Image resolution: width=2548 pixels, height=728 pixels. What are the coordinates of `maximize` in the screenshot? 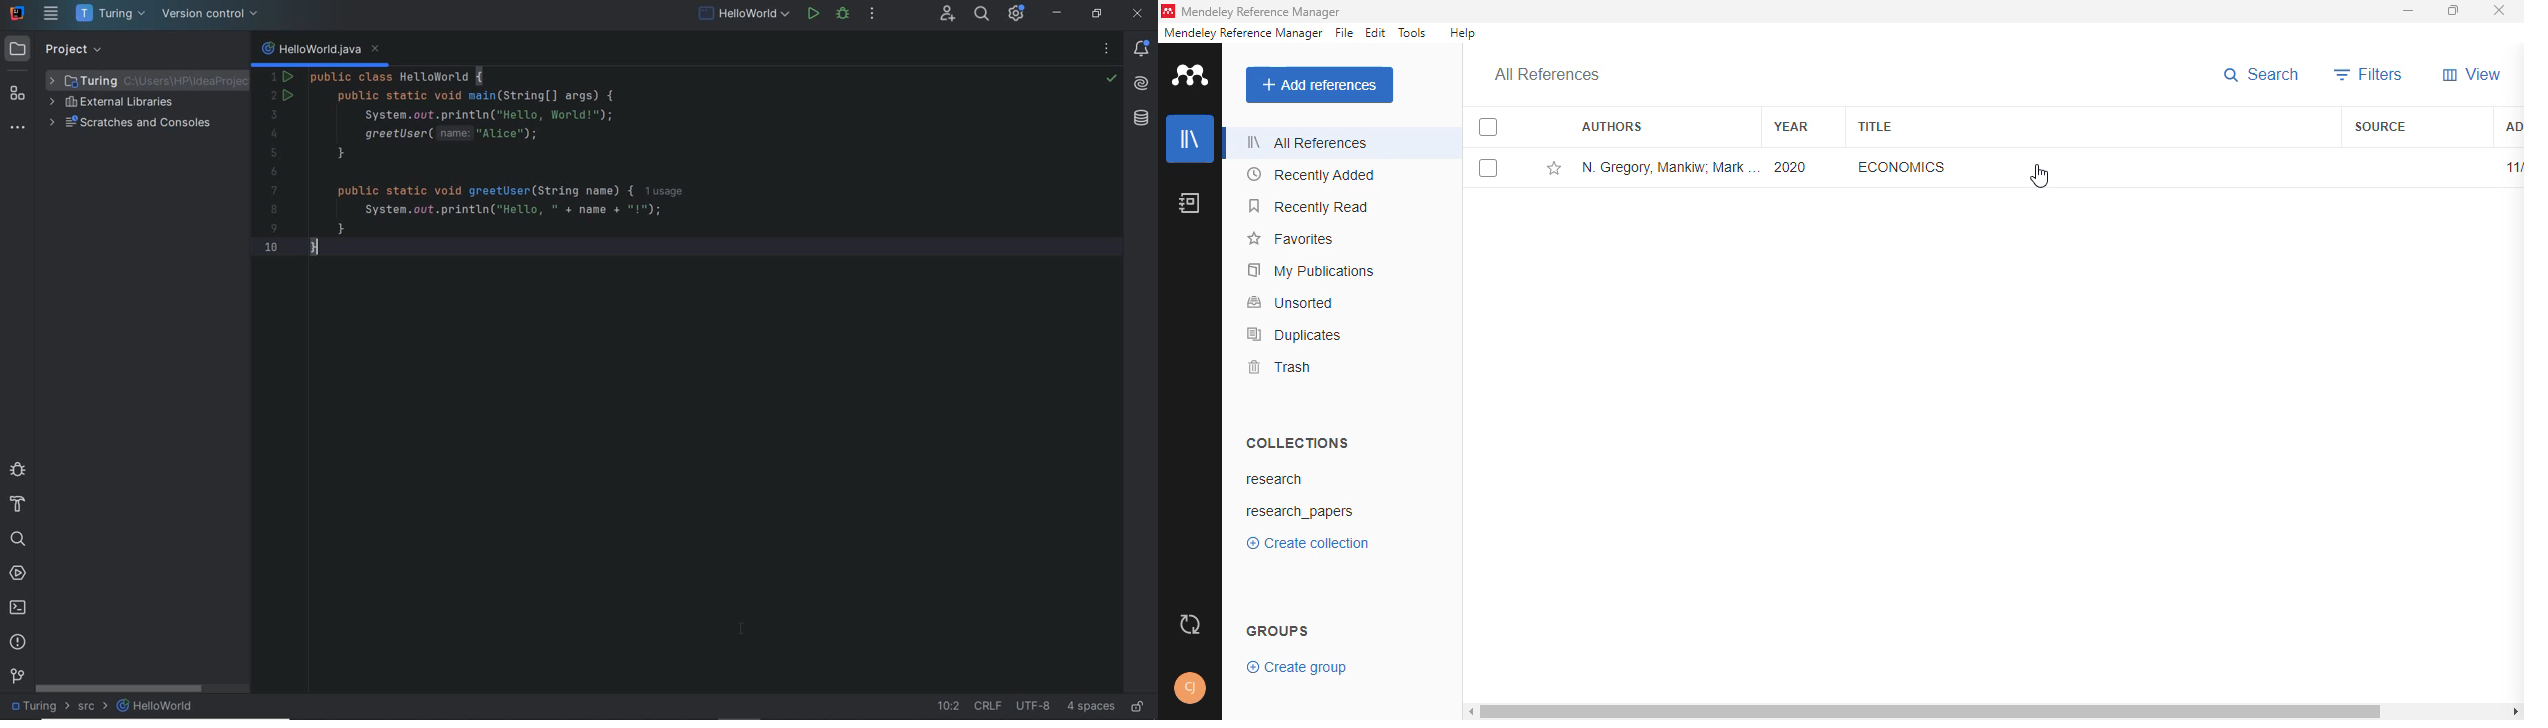 It's located at (2456, 11).